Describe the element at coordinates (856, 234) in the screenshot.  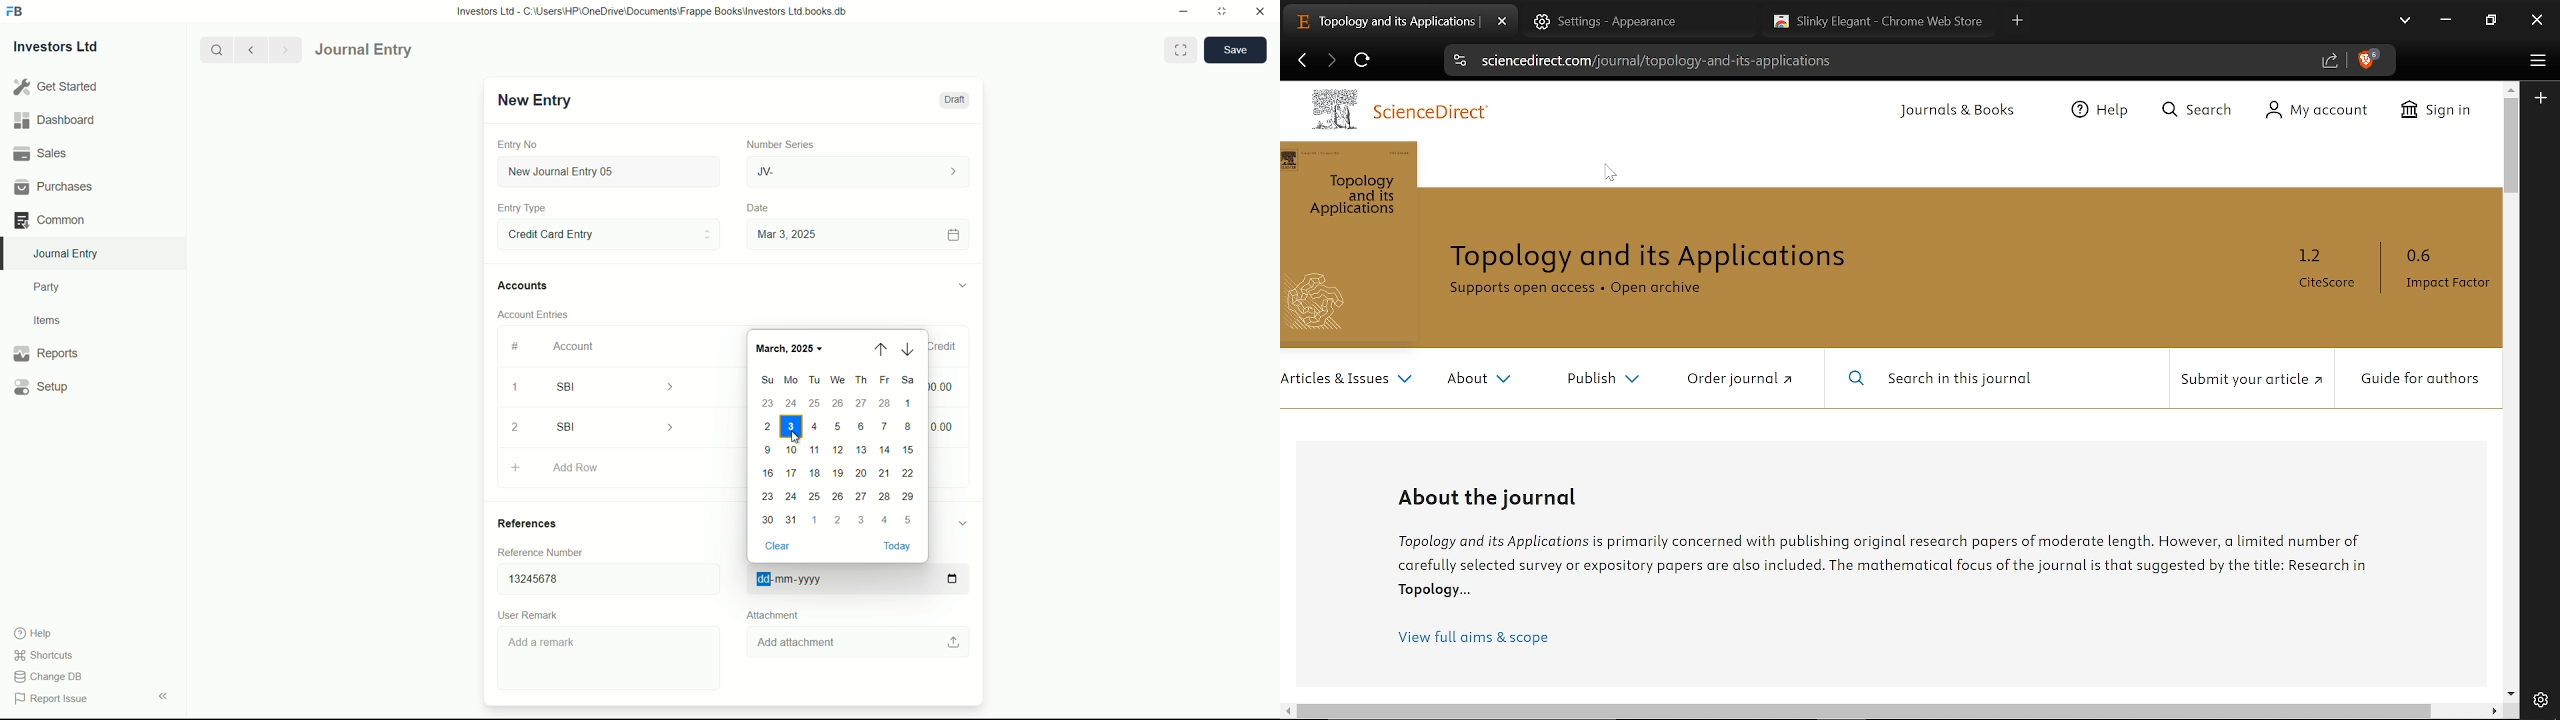
I see `Mar 3, 2025` at that location.